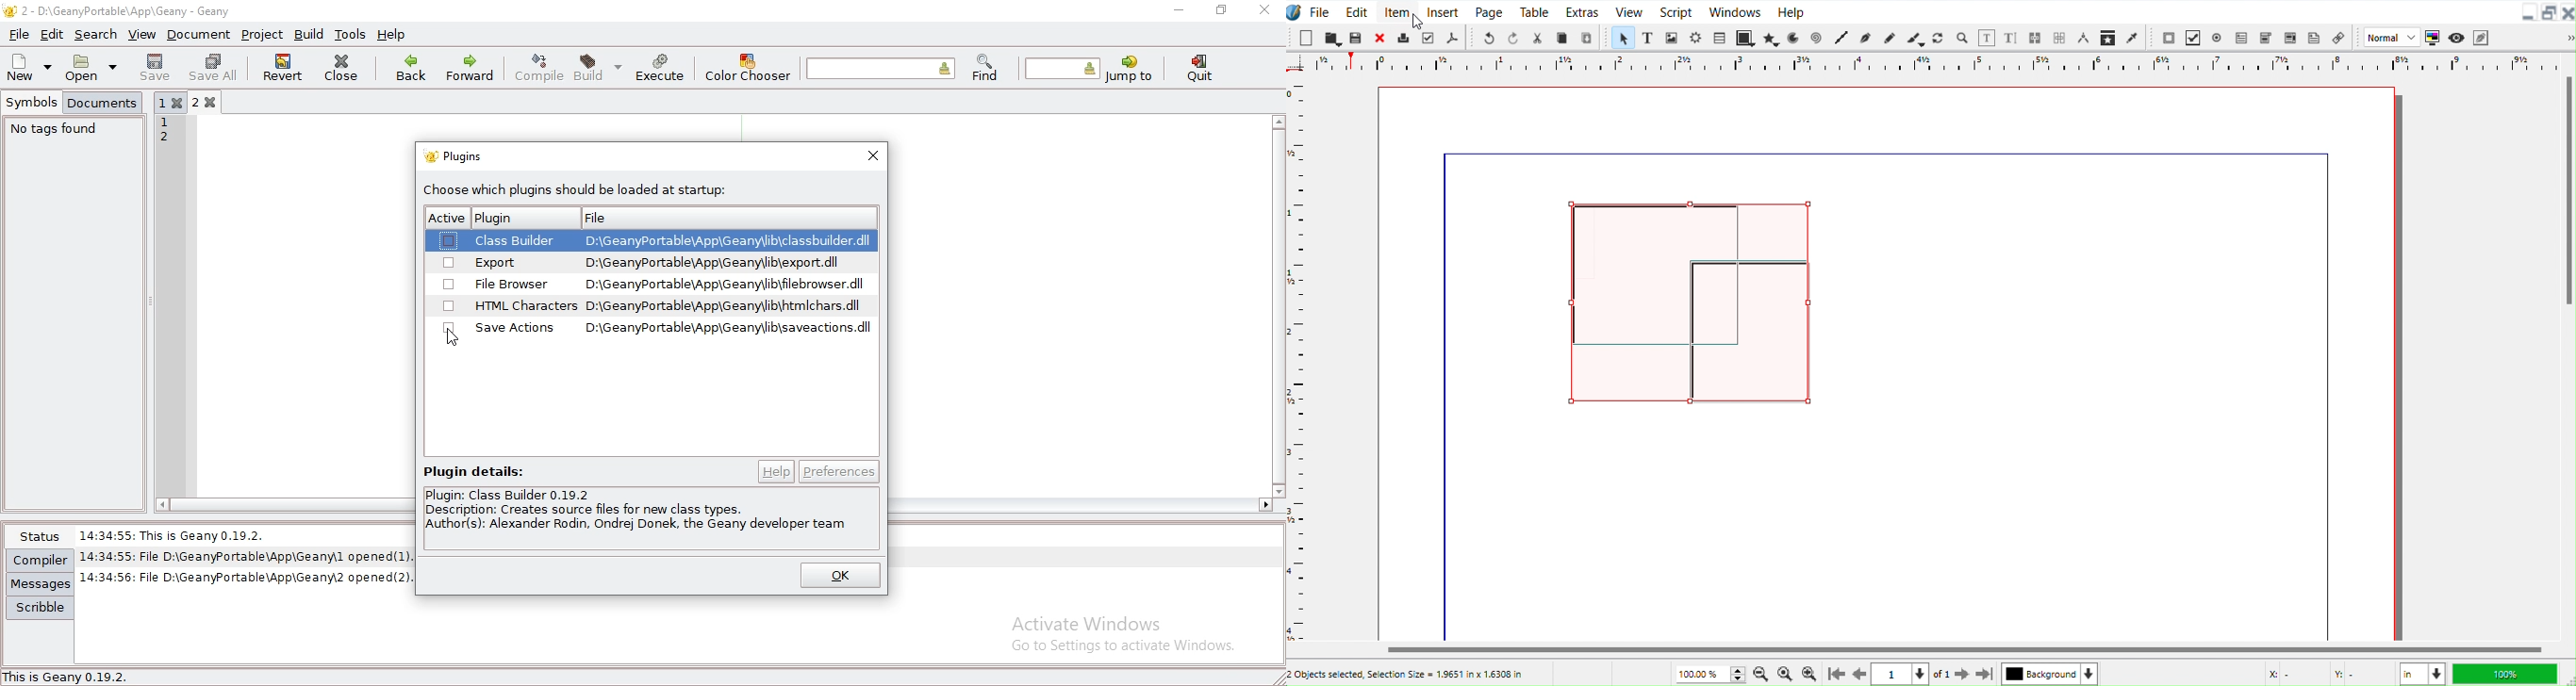 This screenshot has width=2576, height=700. I want to click on Script, so click(1677, 11).